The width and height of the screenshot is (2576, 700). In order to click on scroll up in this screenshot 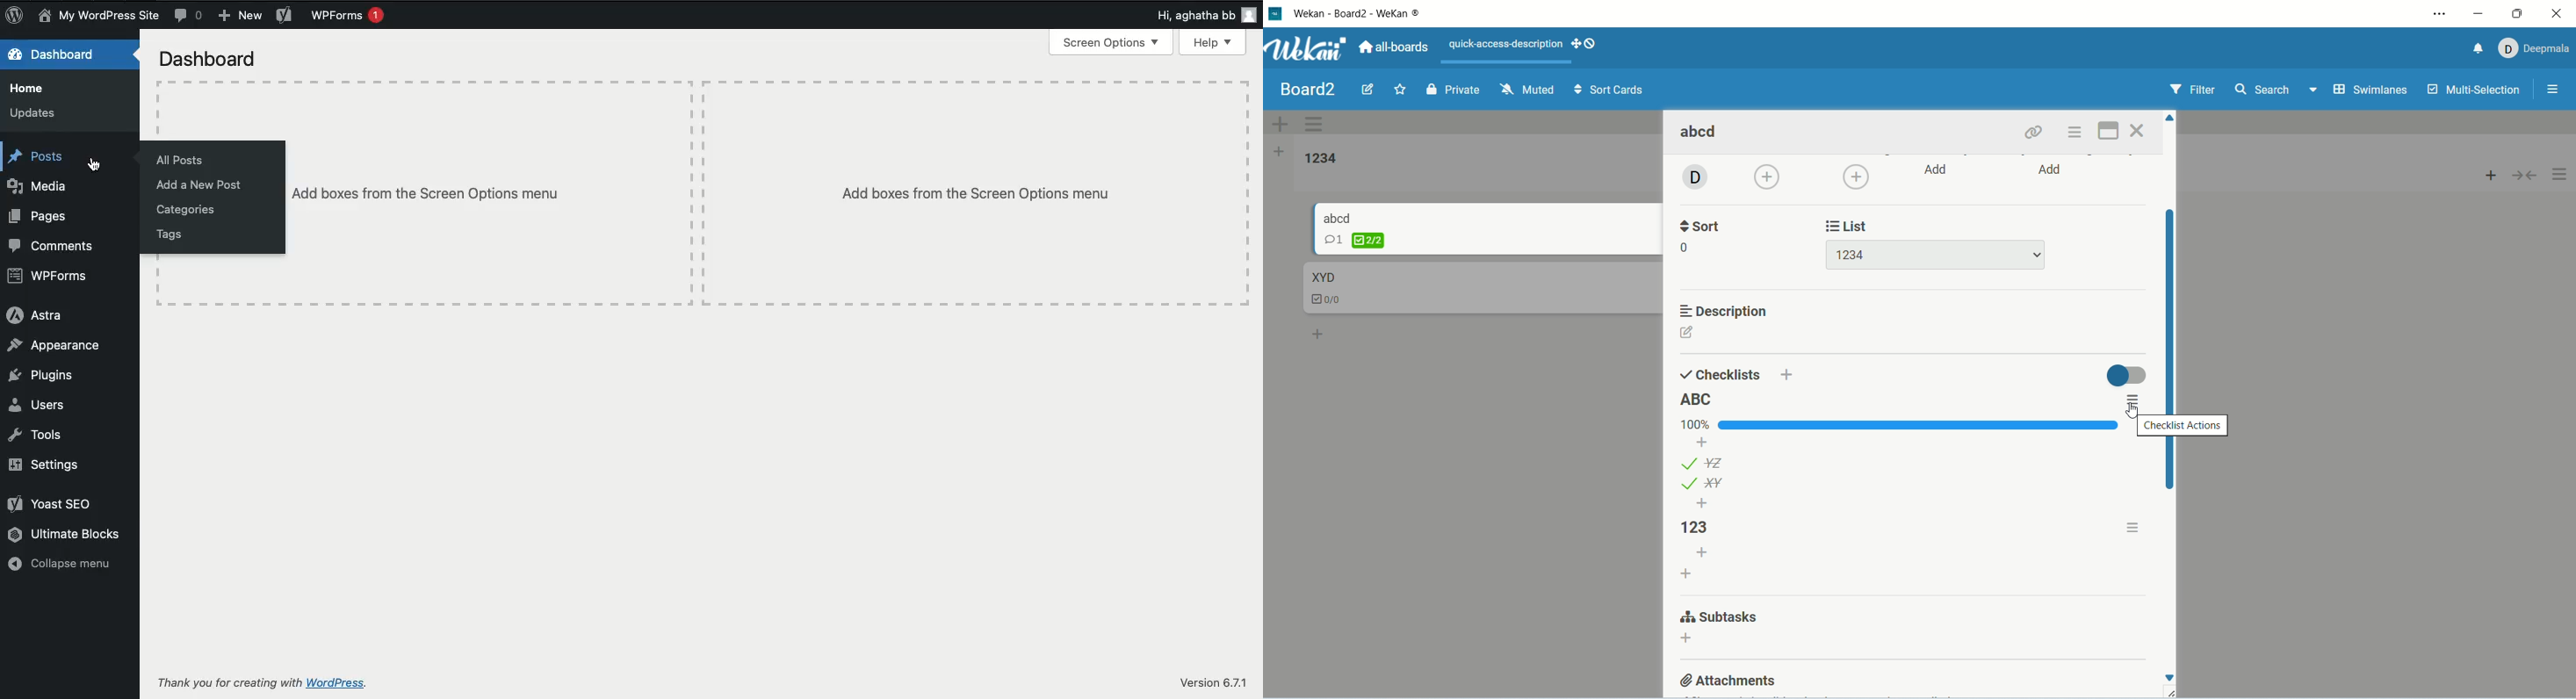, I will do `click(2171, 118)`.